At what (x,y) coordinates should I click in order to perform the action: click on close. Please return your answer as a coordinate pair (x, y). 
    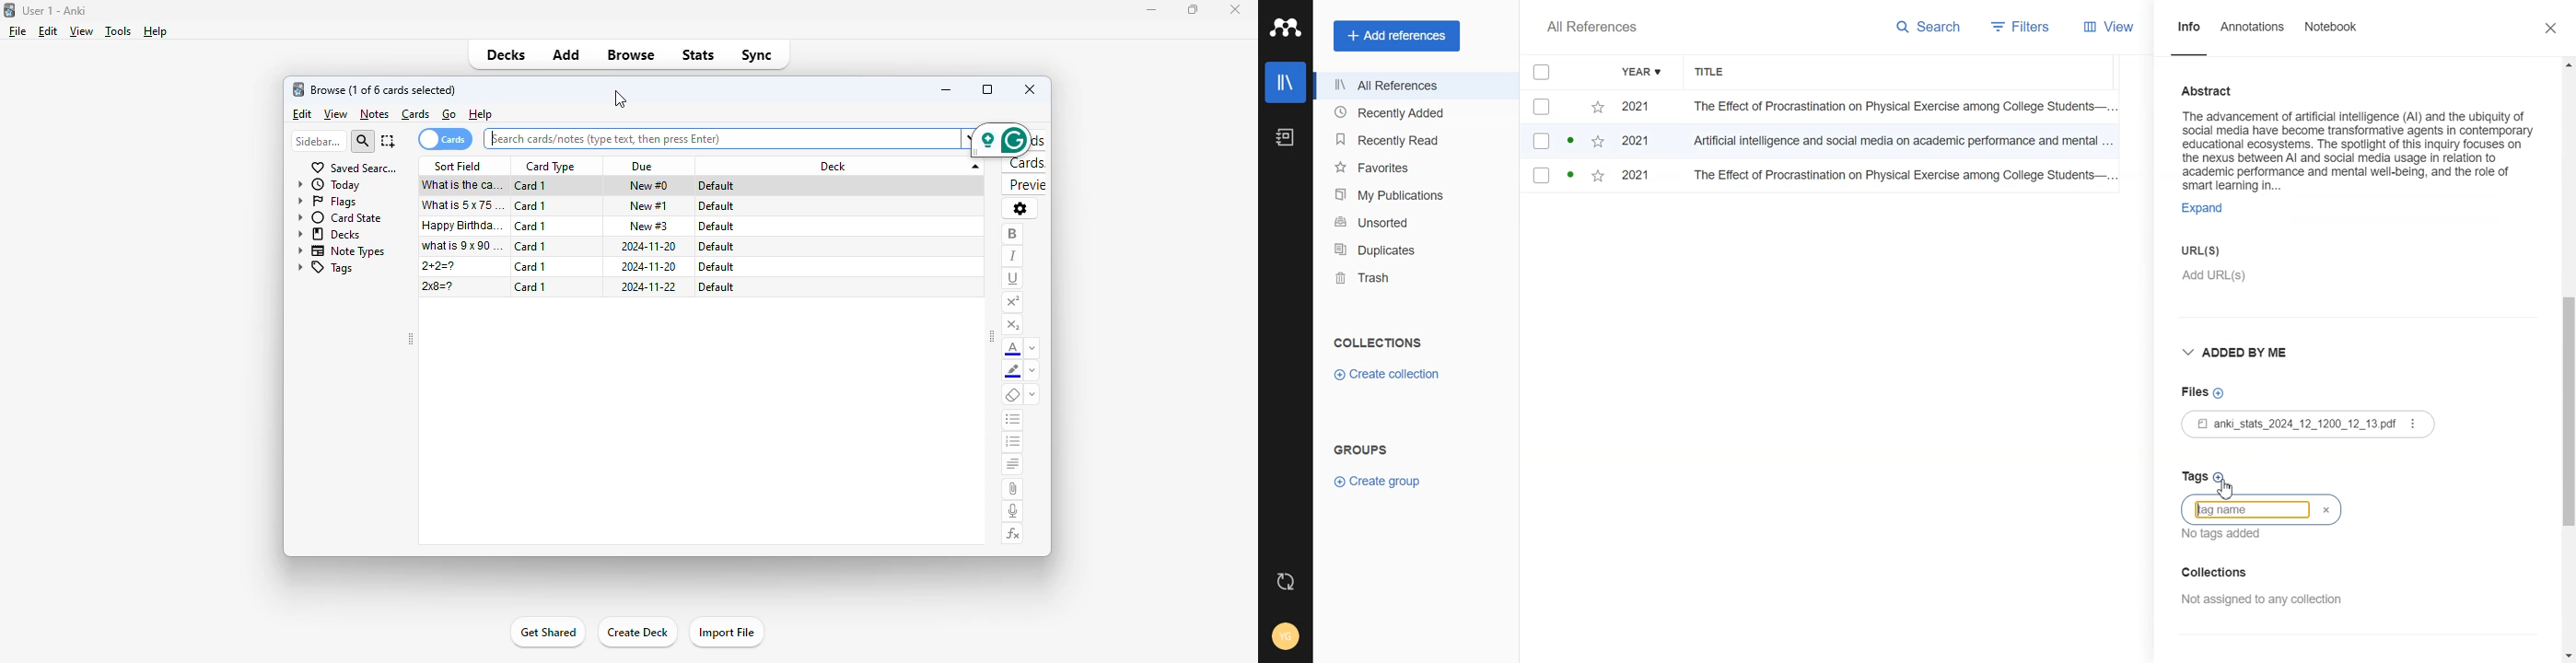
    Looking at the image, I should click on (1030, 89).